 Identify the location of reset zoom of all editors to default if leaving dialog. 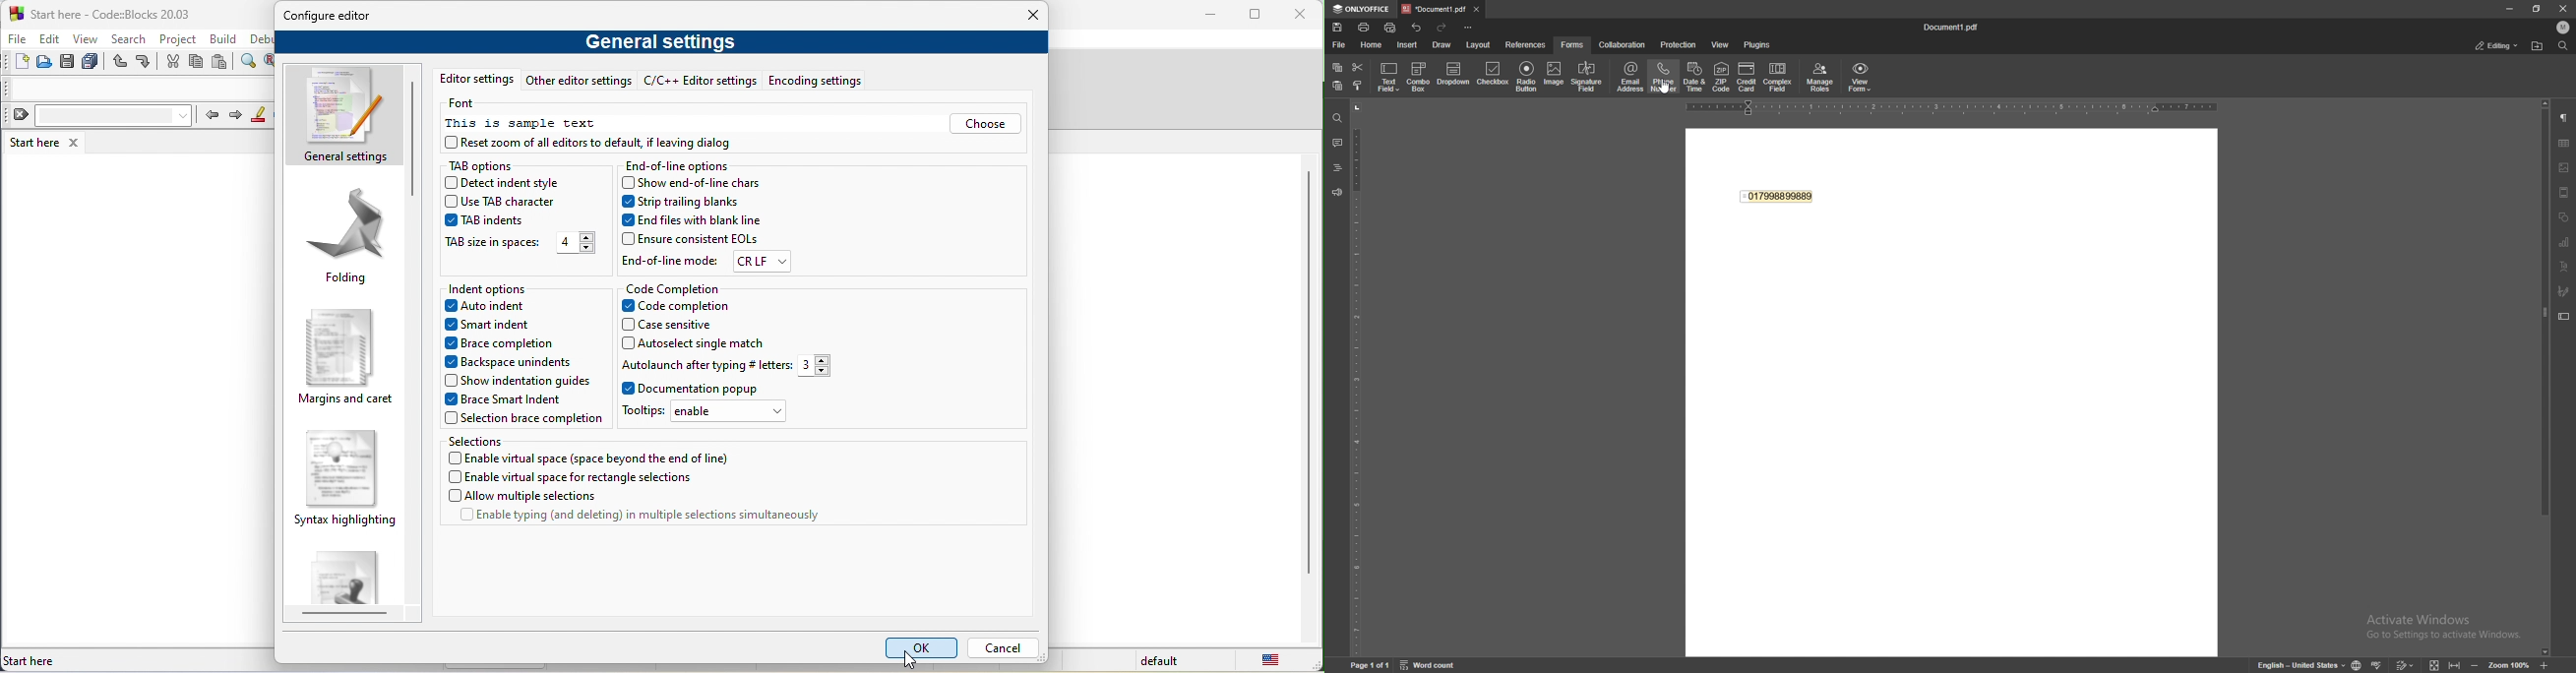
(594, 143).